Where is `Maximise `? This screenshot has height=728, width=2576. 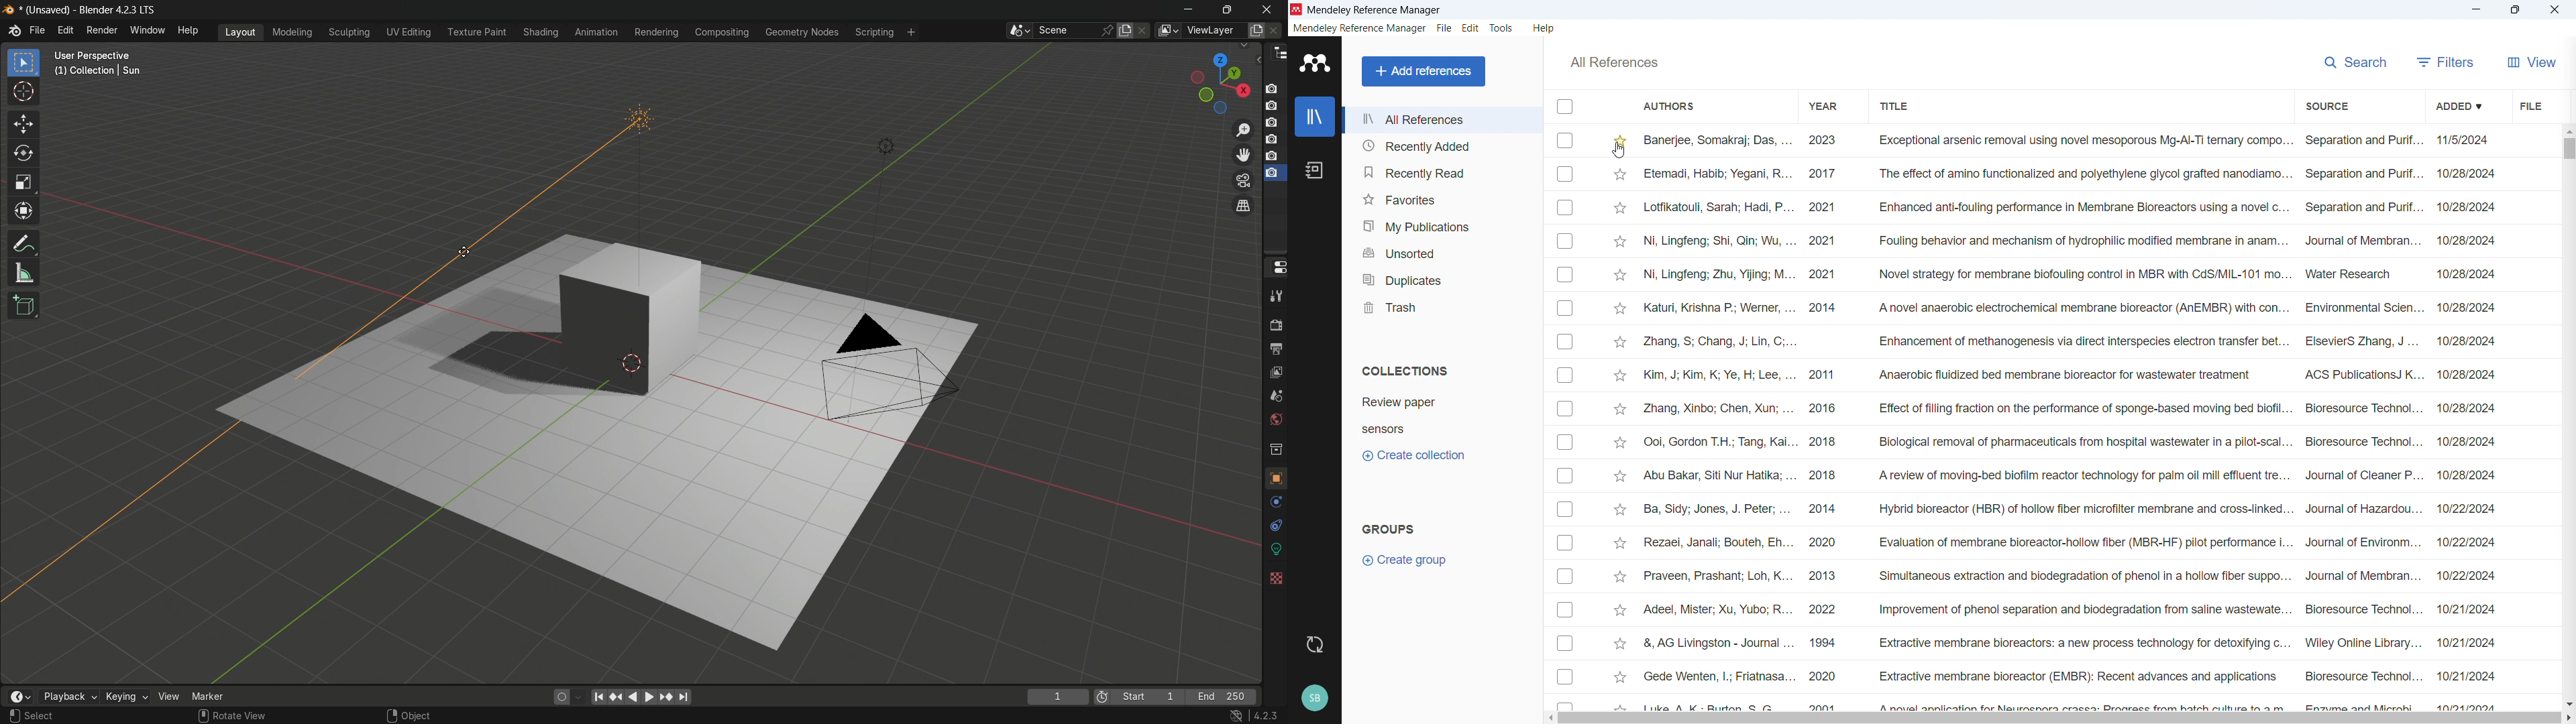 Maximise  is located at coordinates (2515, 10).